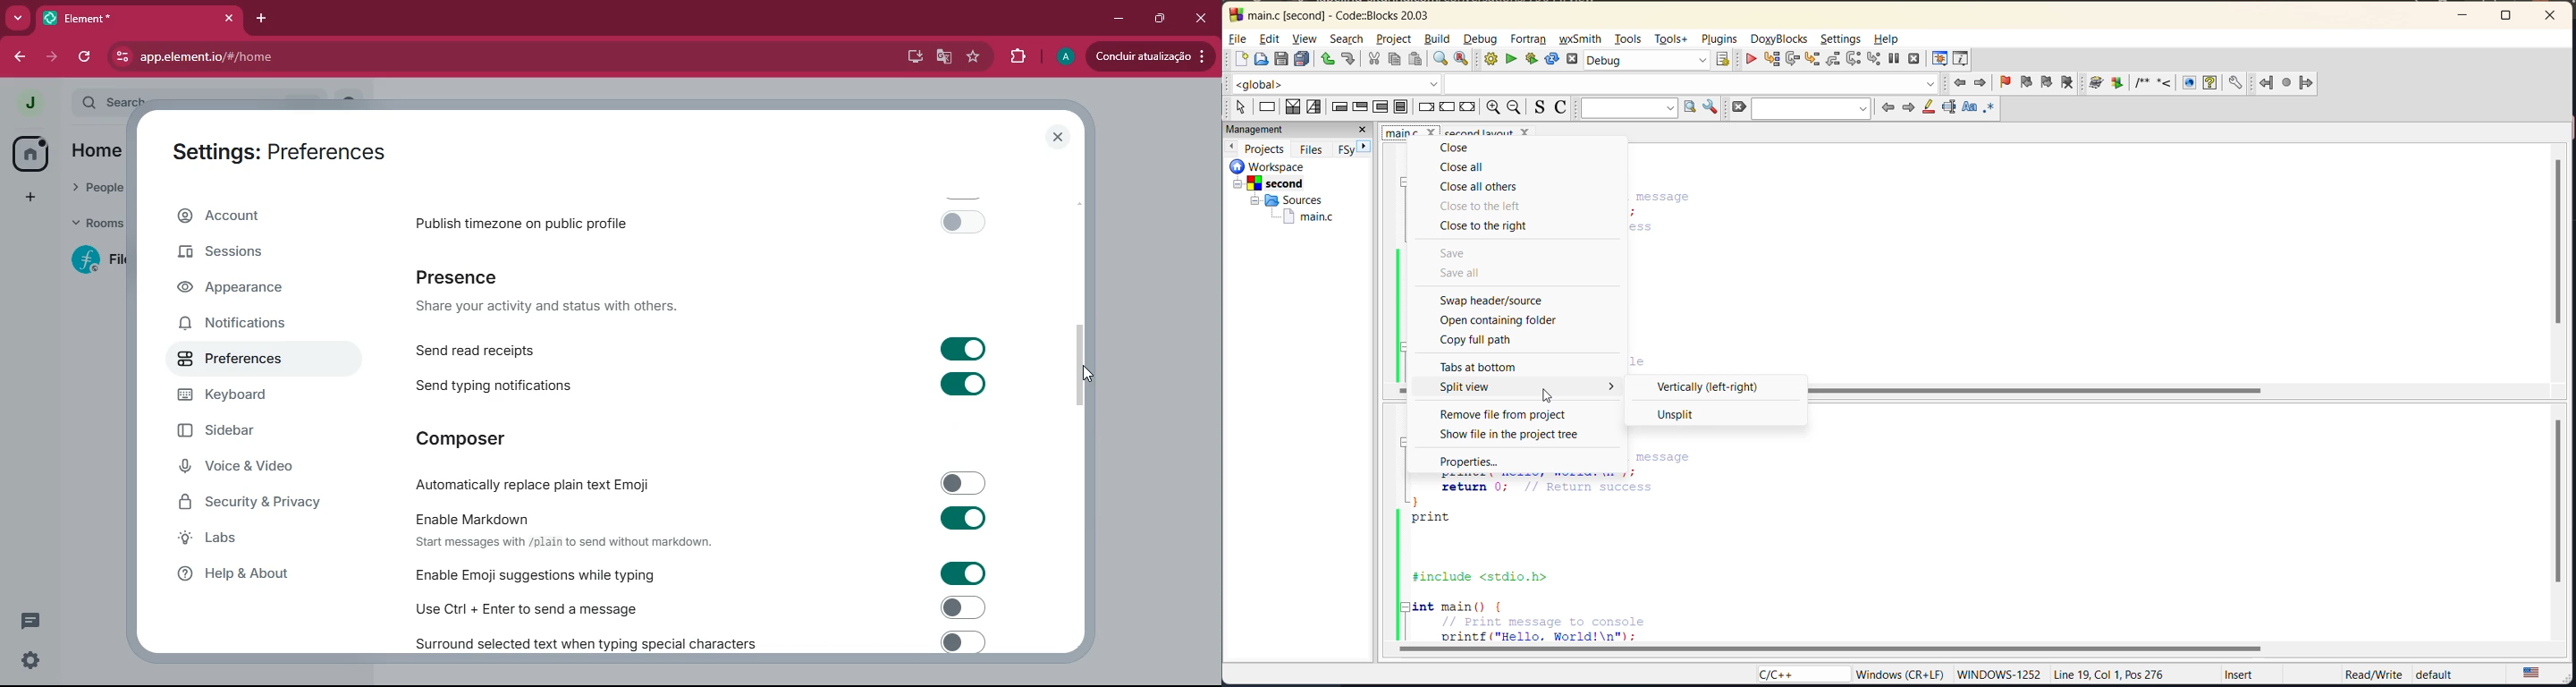  What do you see at coordinates (1438, 59) in the screenshot?
I see `find` at bounding box center [1438, 59].